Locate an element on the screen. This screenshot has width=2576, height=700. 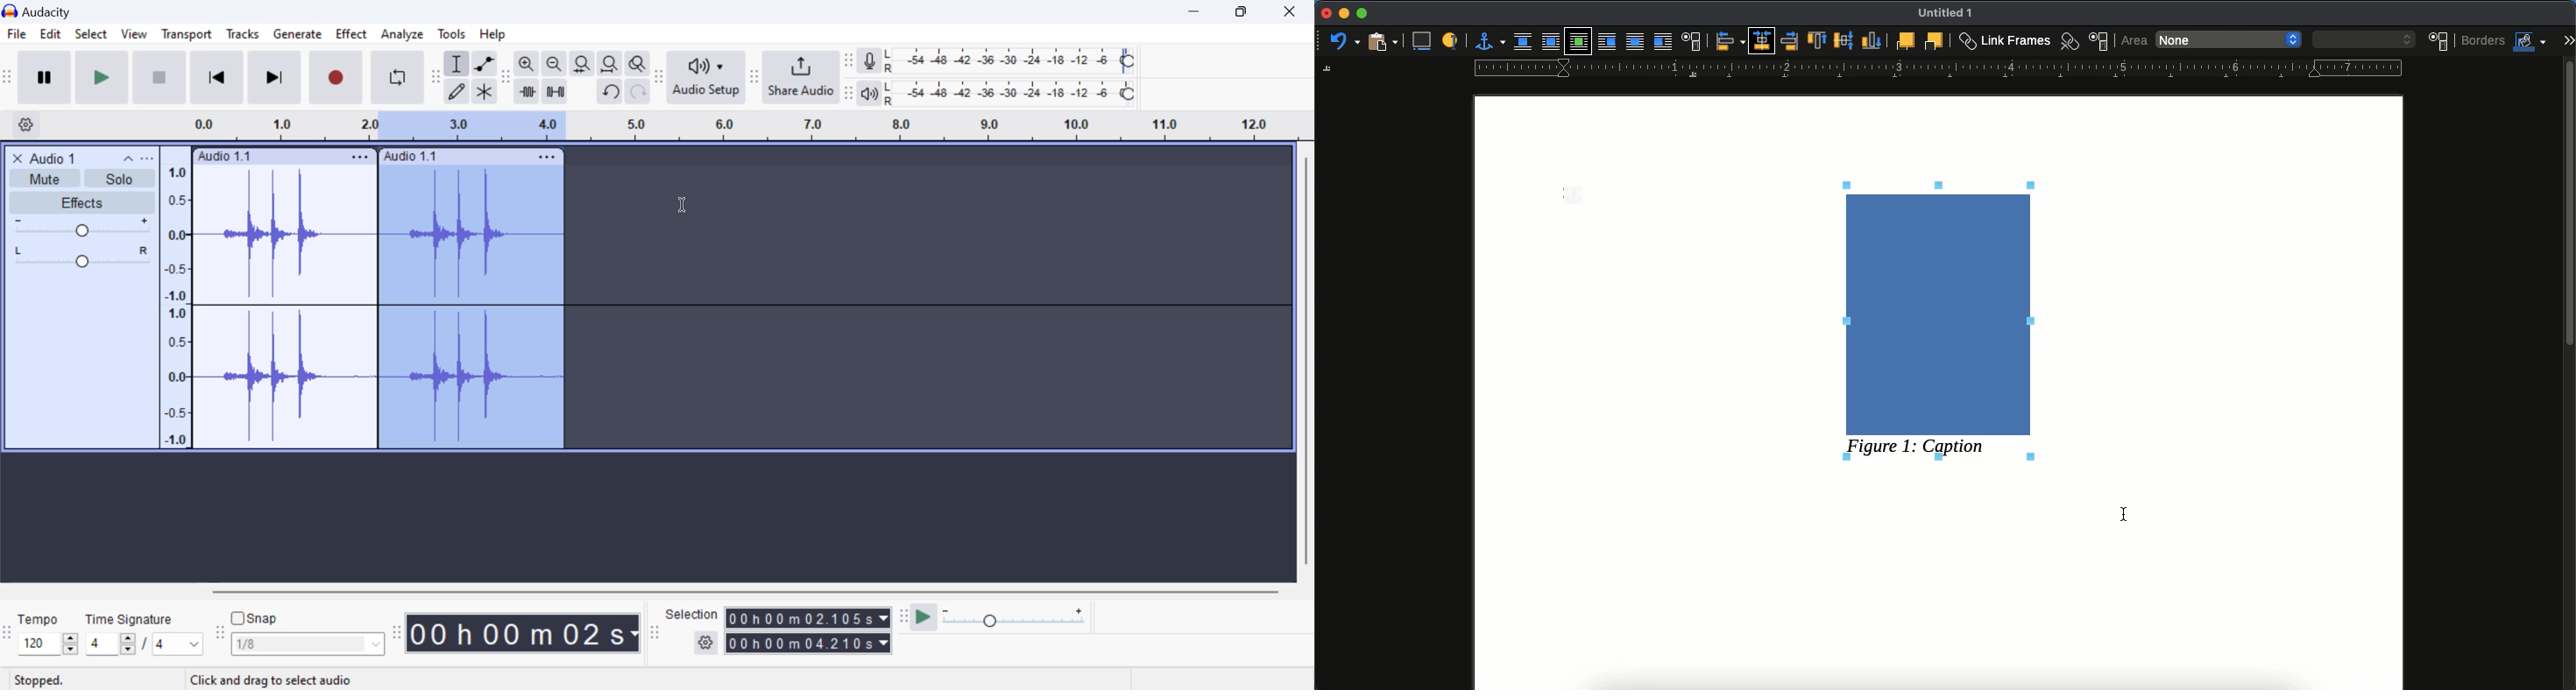
Clip Label is located at coordinates (225, 157).